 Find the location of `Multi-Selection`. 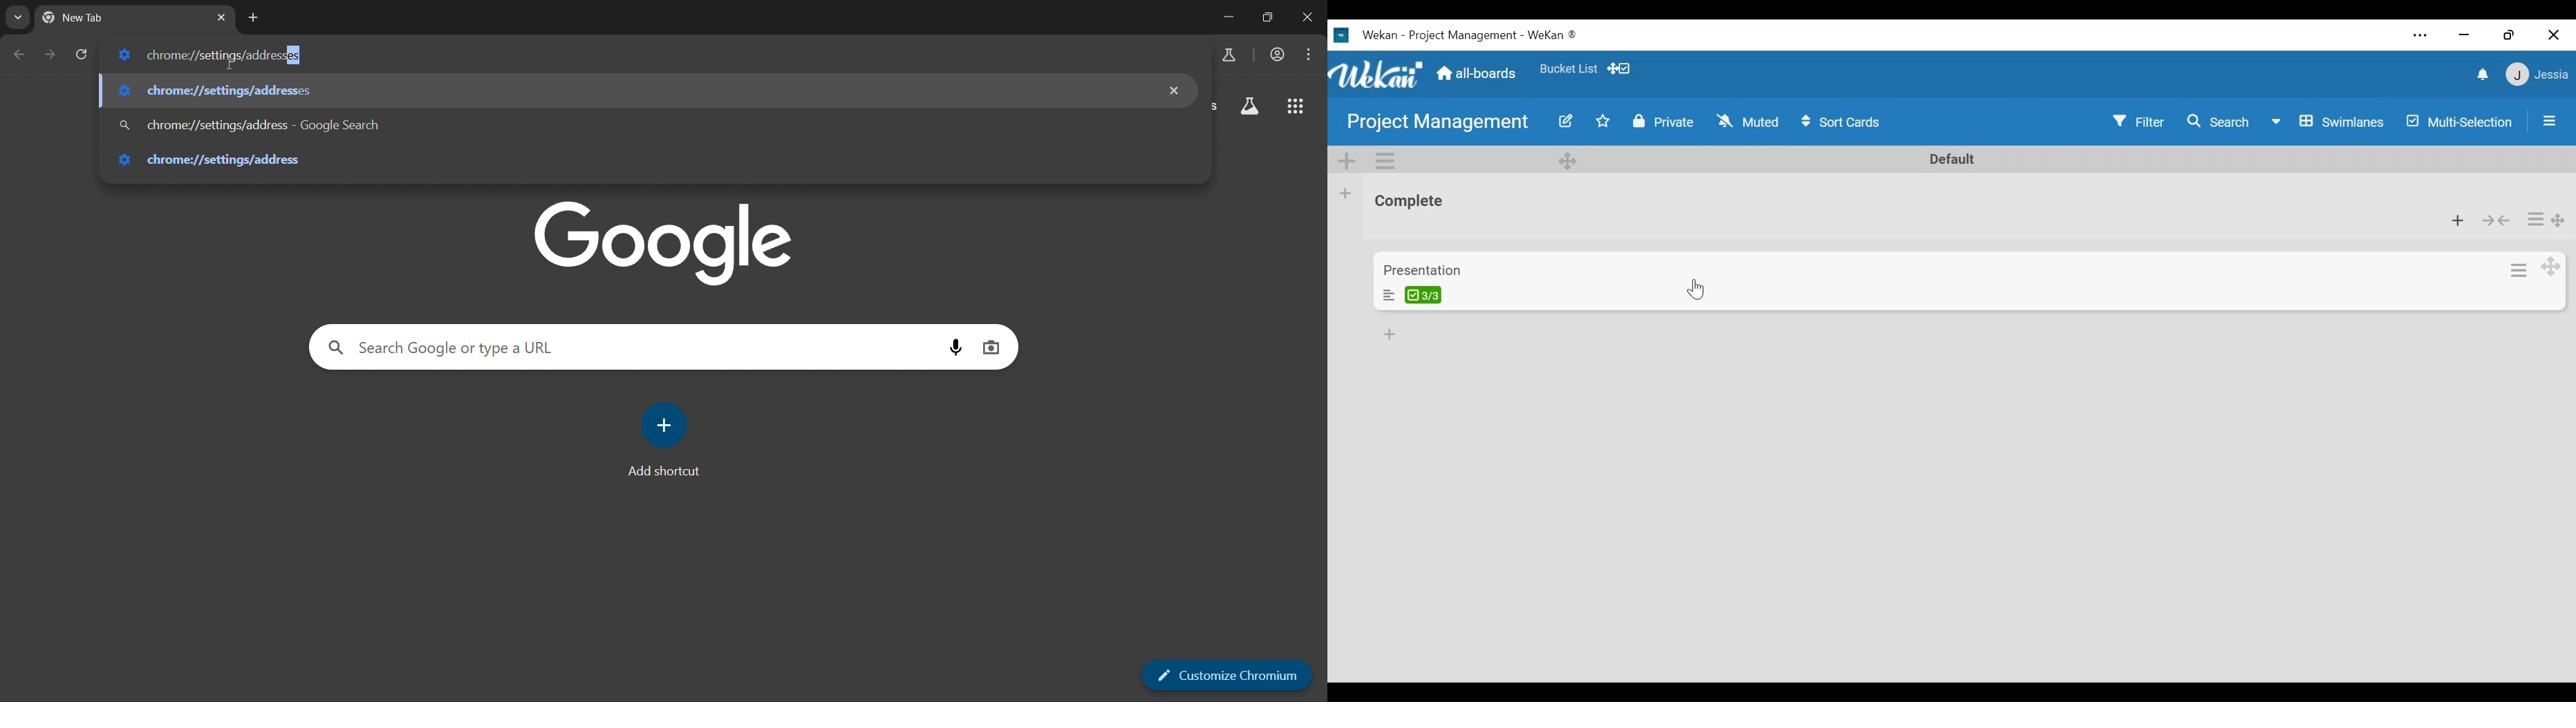

Multi-Selection is located at coordinates (2460, 122).